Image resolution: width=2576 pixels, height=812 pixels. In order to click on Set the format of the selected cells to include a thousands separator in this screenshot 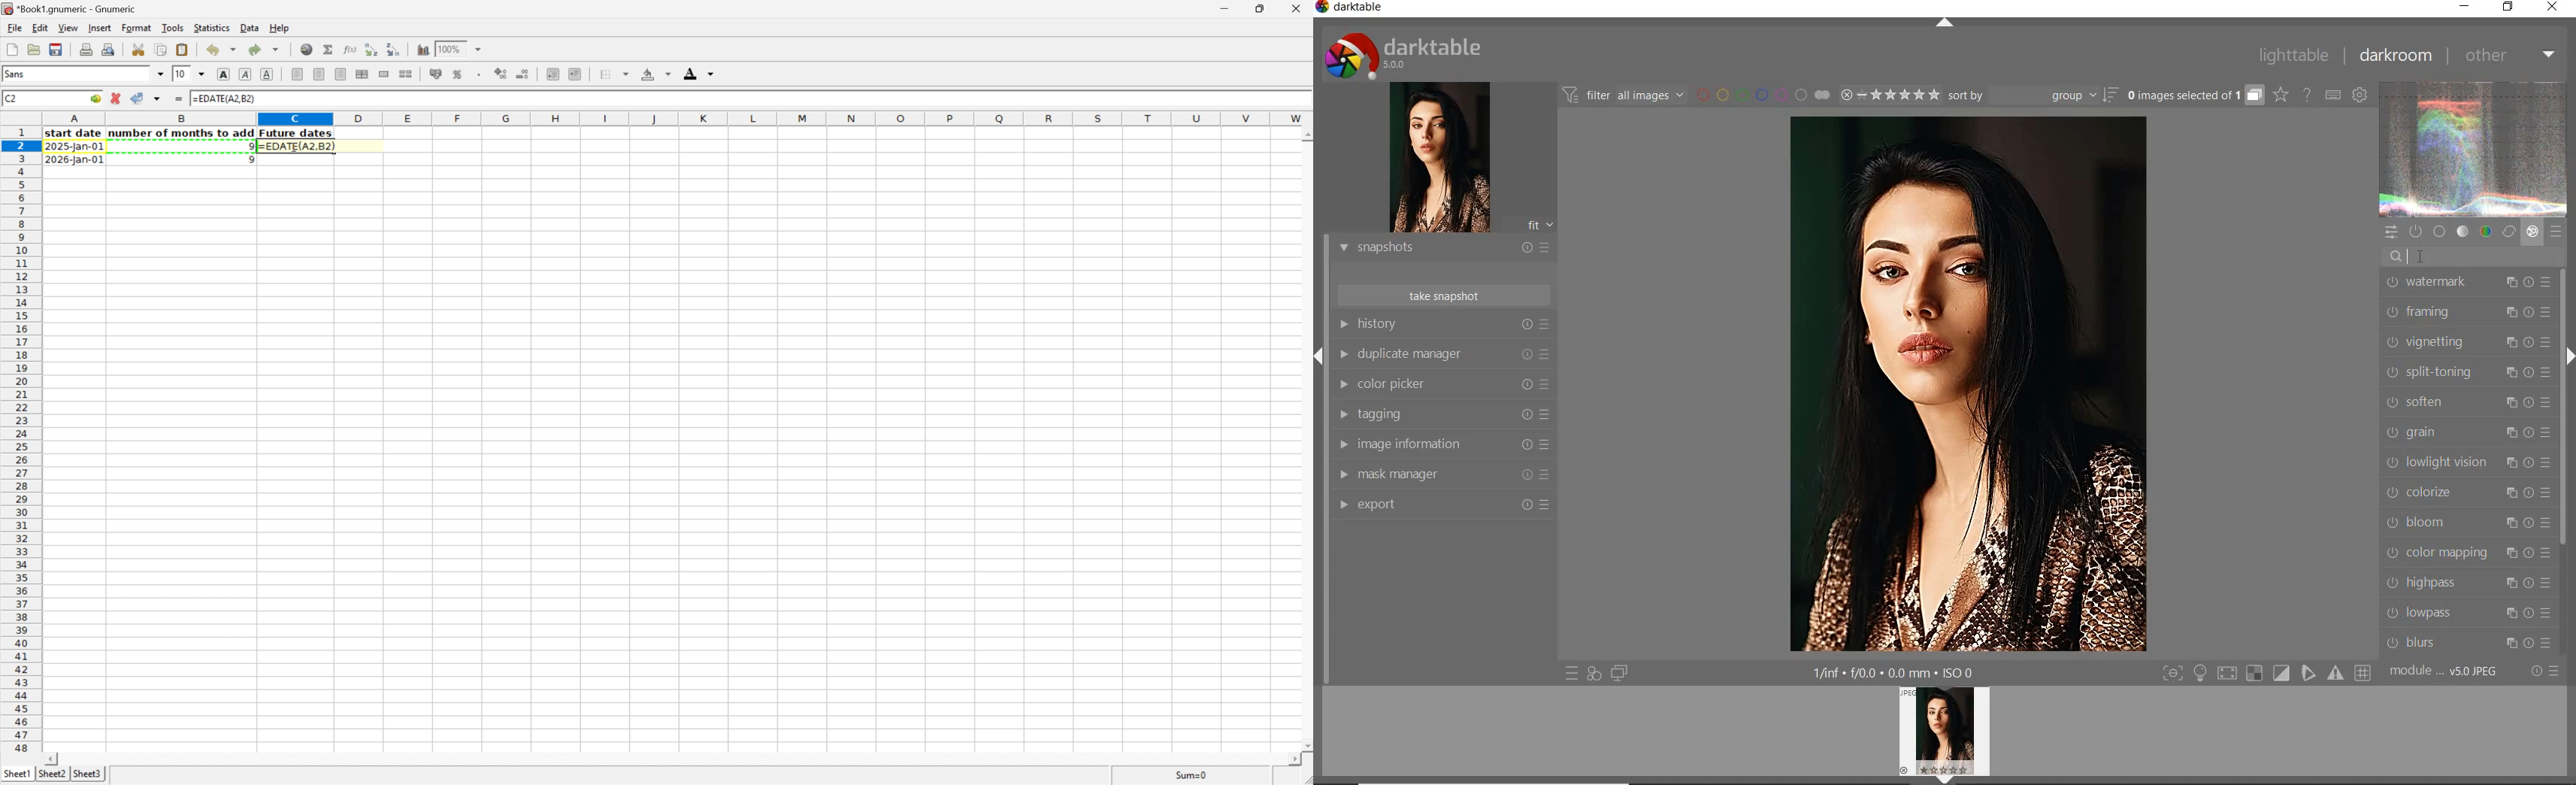, I will do `click(480, 75)`.